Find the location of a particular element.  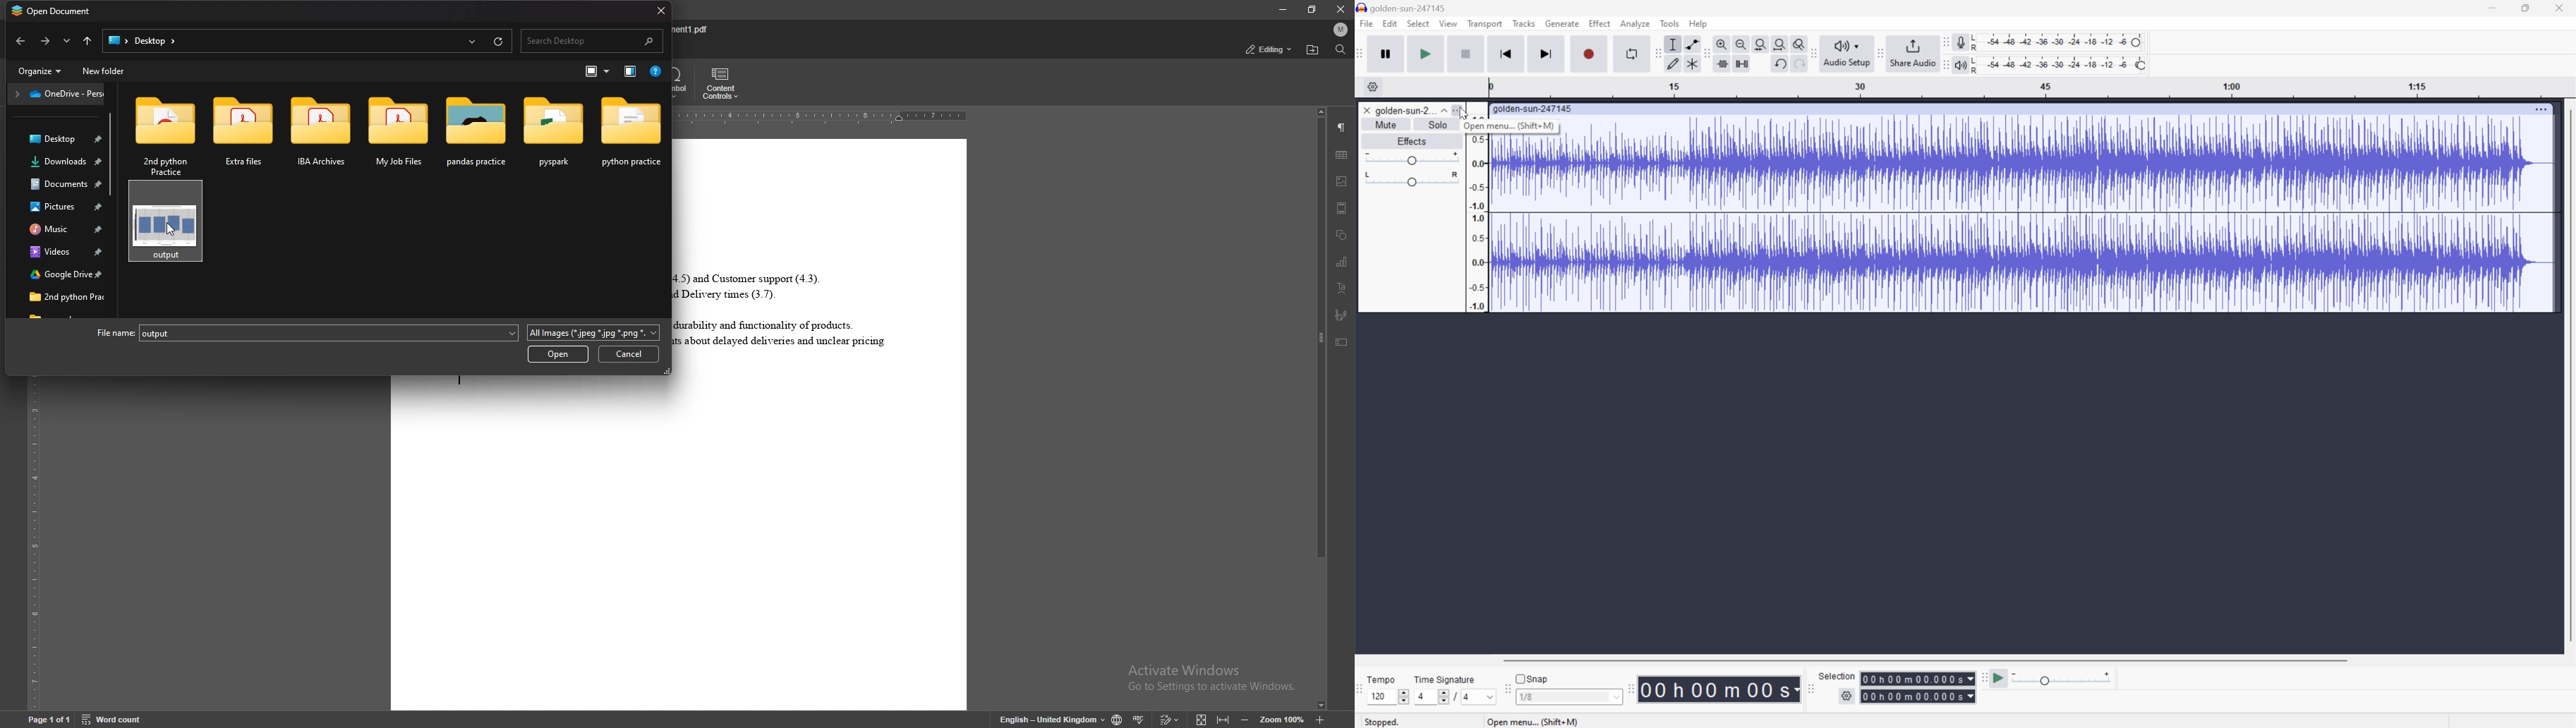

decrease zoom is located at coordinates (1244, 719).